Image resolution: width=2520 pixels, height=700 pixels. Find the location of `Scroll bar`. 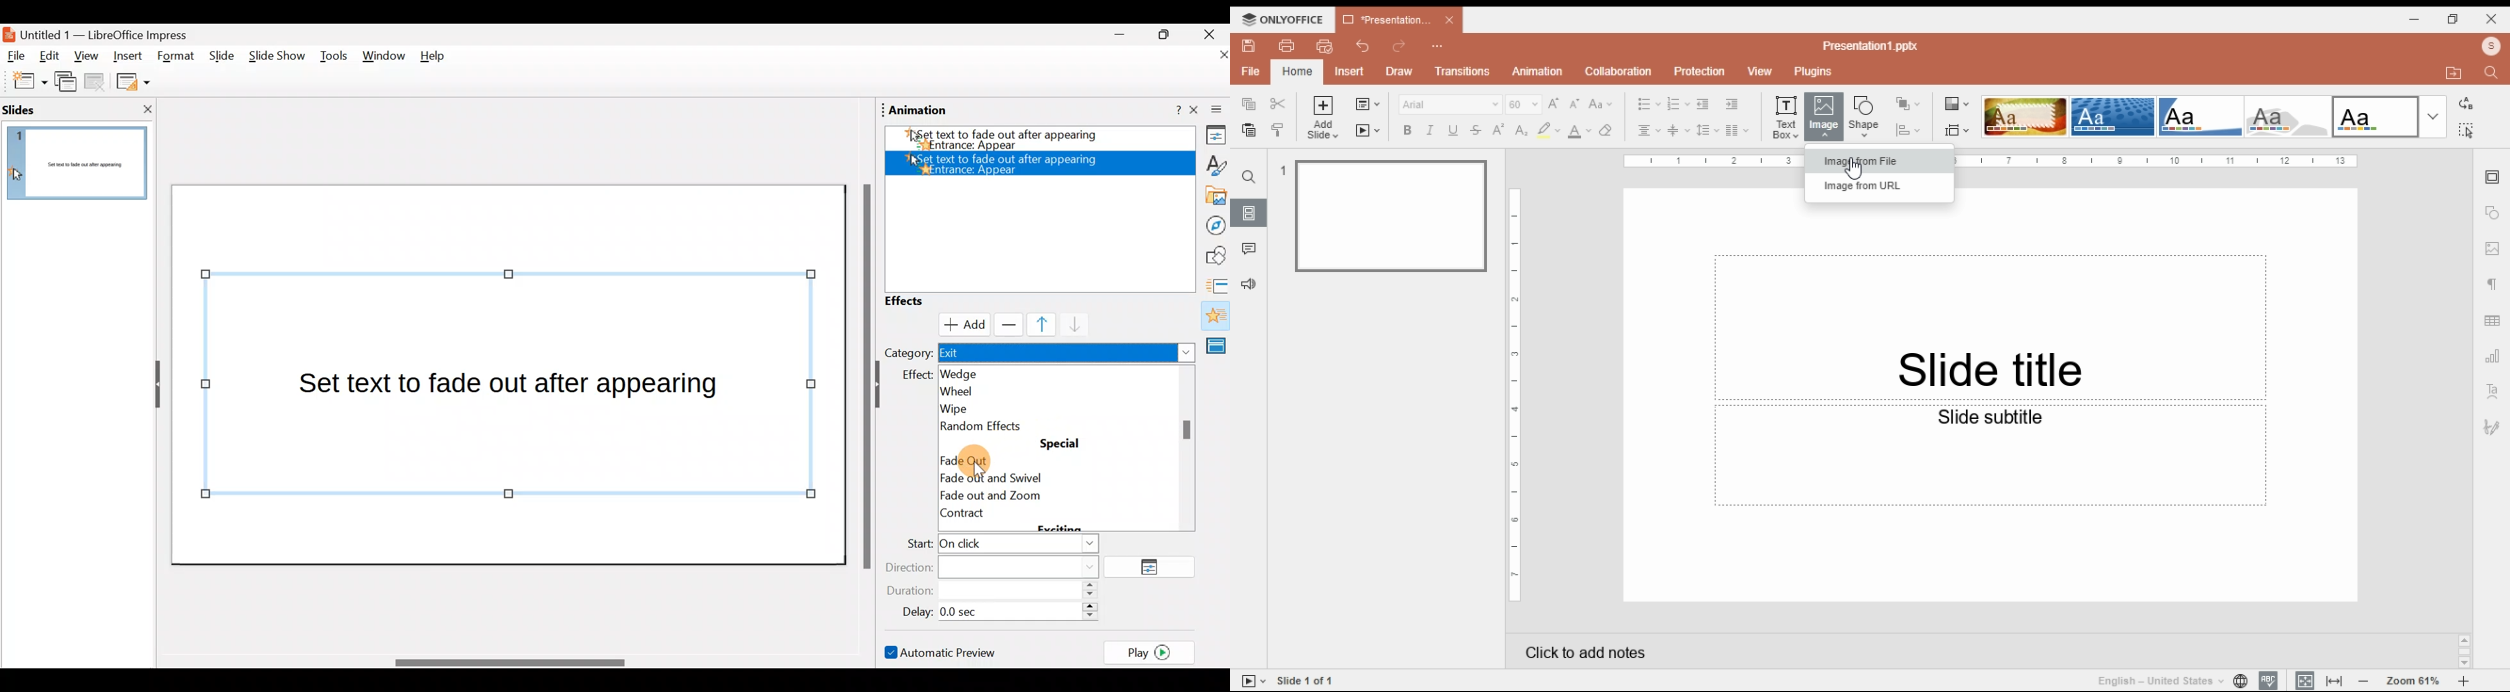

Scroll bar is located at coordinates (864, 375).